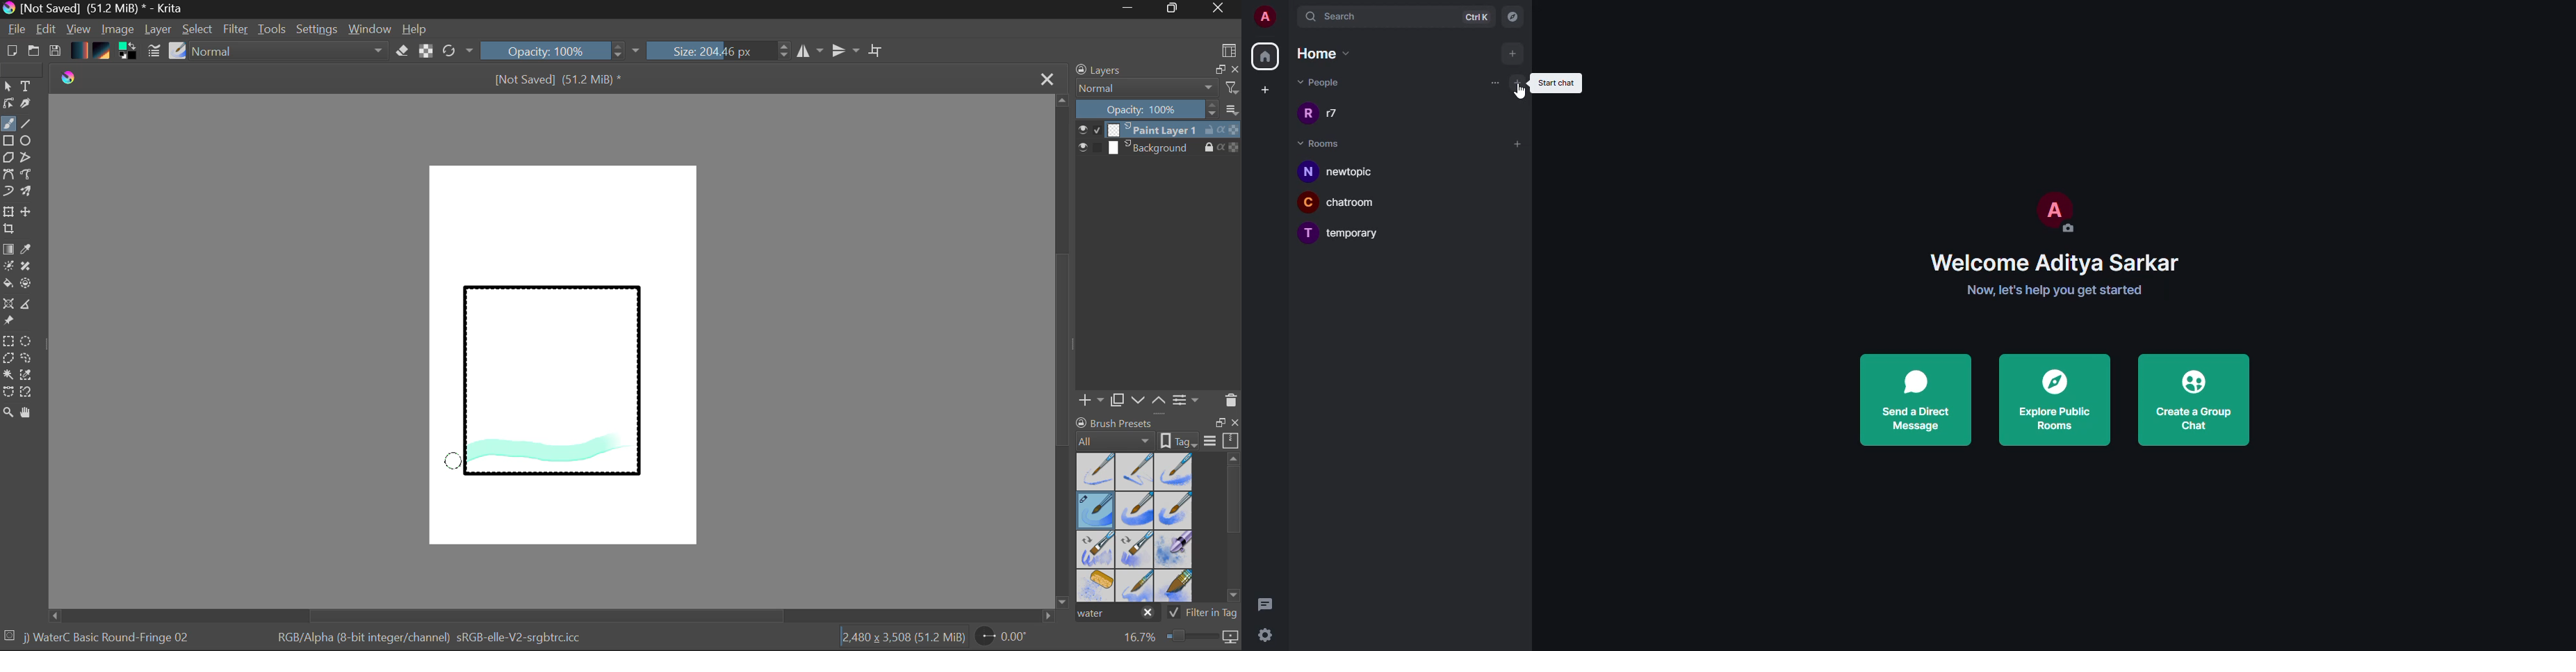 This screenshot has width=2576, height=672. I want to click on Water C - Wide Area, so click(1176, 586).